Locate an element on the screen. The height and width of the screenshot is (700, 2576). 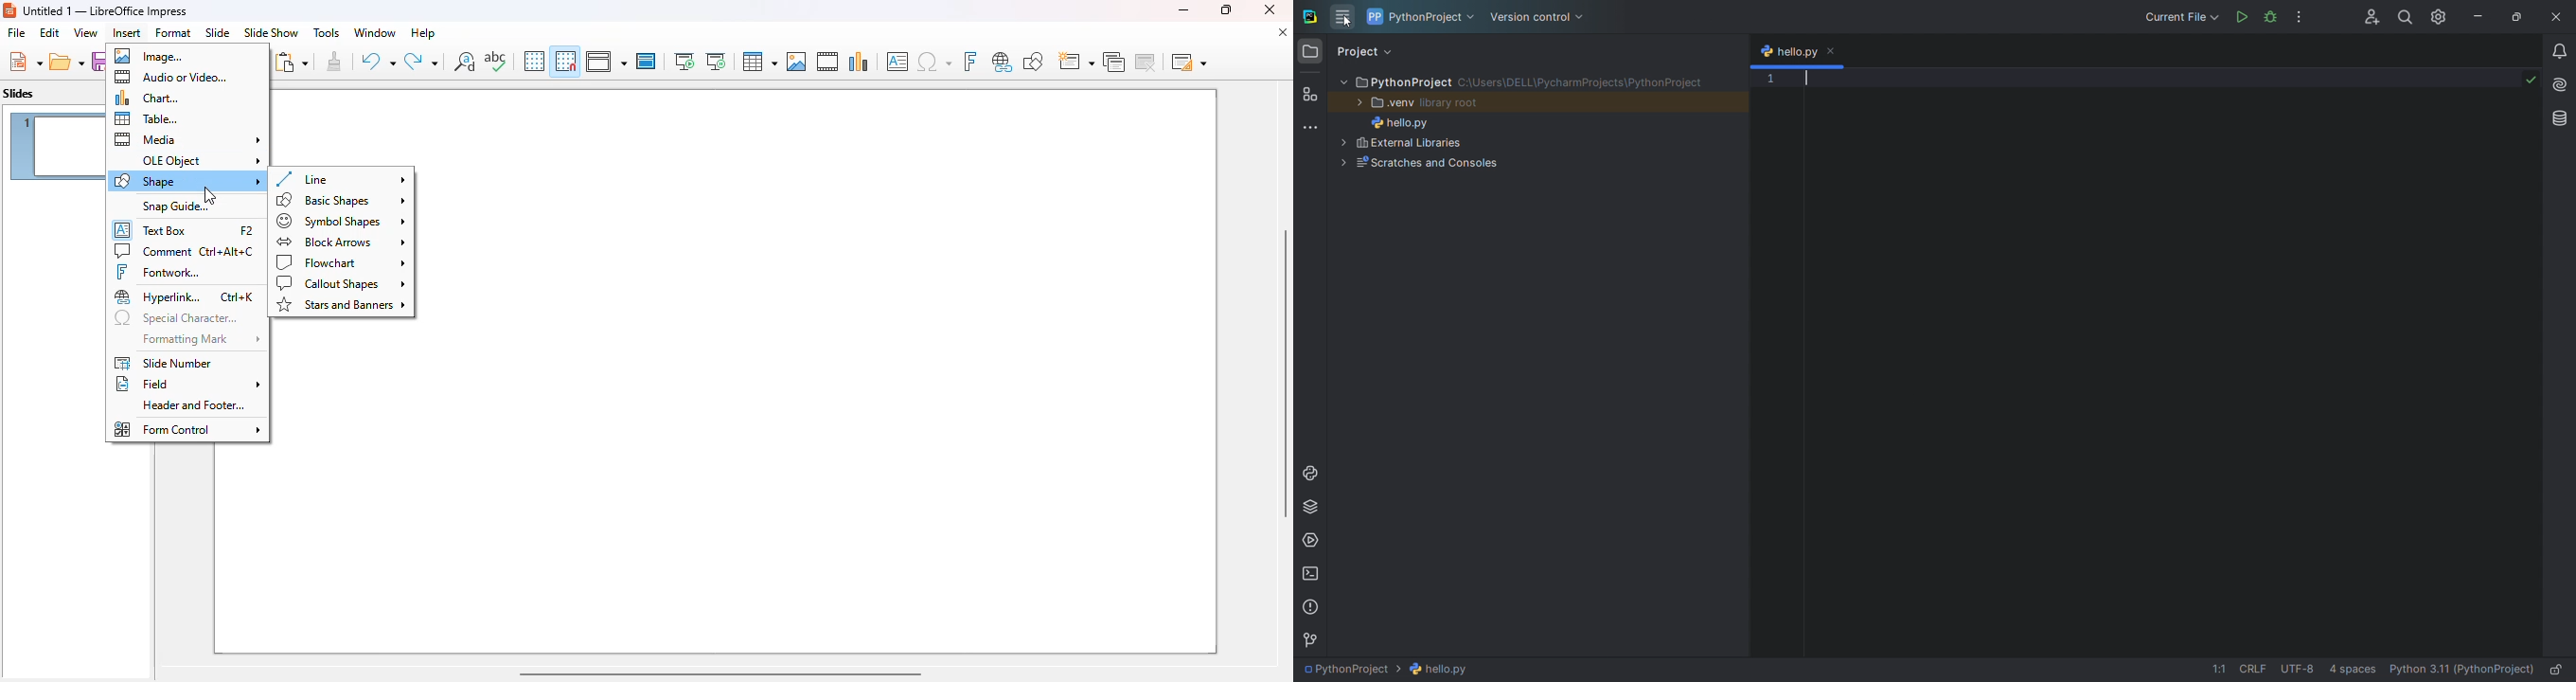
close is located at coordinates (1270, 9).